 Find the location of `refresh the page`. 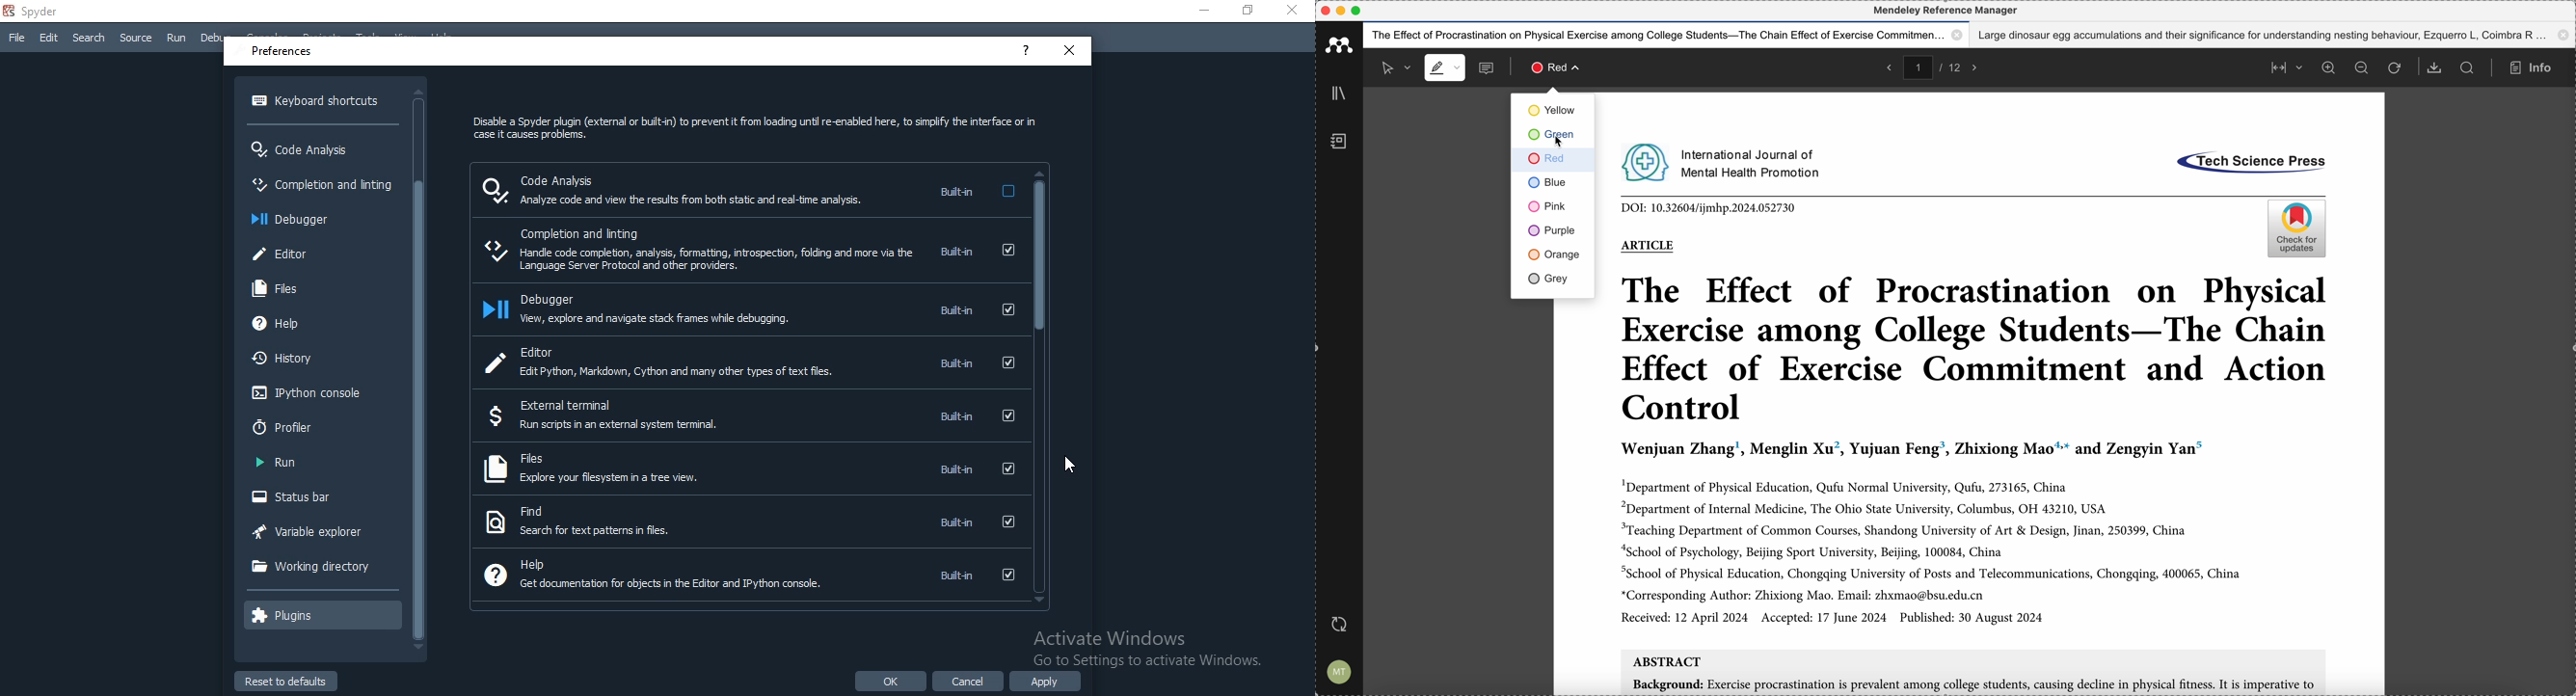

refresh the page is located at coordinates (2394, 69).